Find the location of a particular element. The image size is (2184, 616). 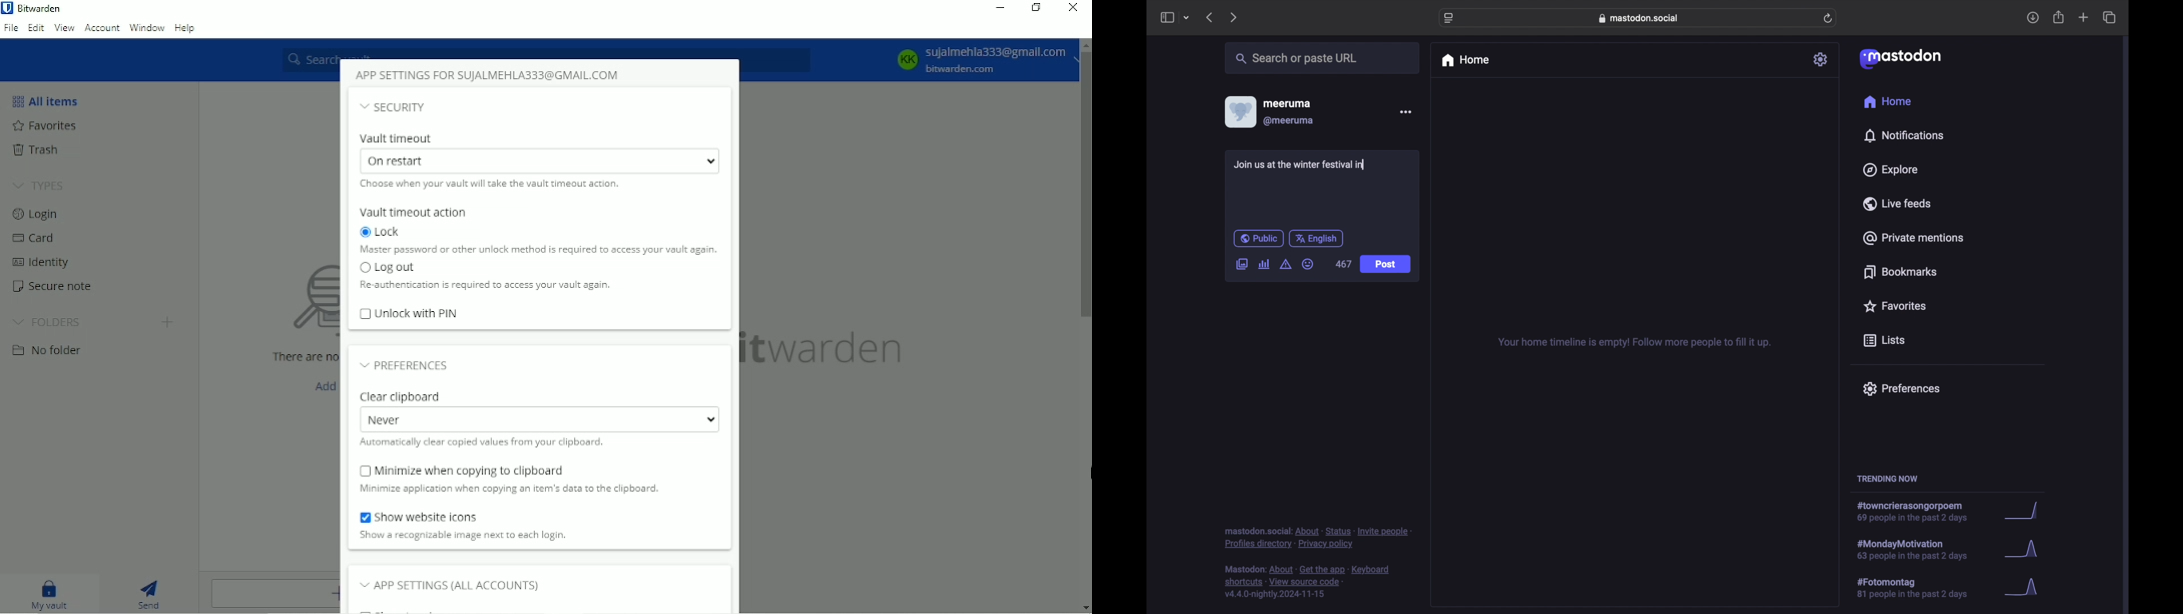

bookmarks is located at coordinates (1900, 272).